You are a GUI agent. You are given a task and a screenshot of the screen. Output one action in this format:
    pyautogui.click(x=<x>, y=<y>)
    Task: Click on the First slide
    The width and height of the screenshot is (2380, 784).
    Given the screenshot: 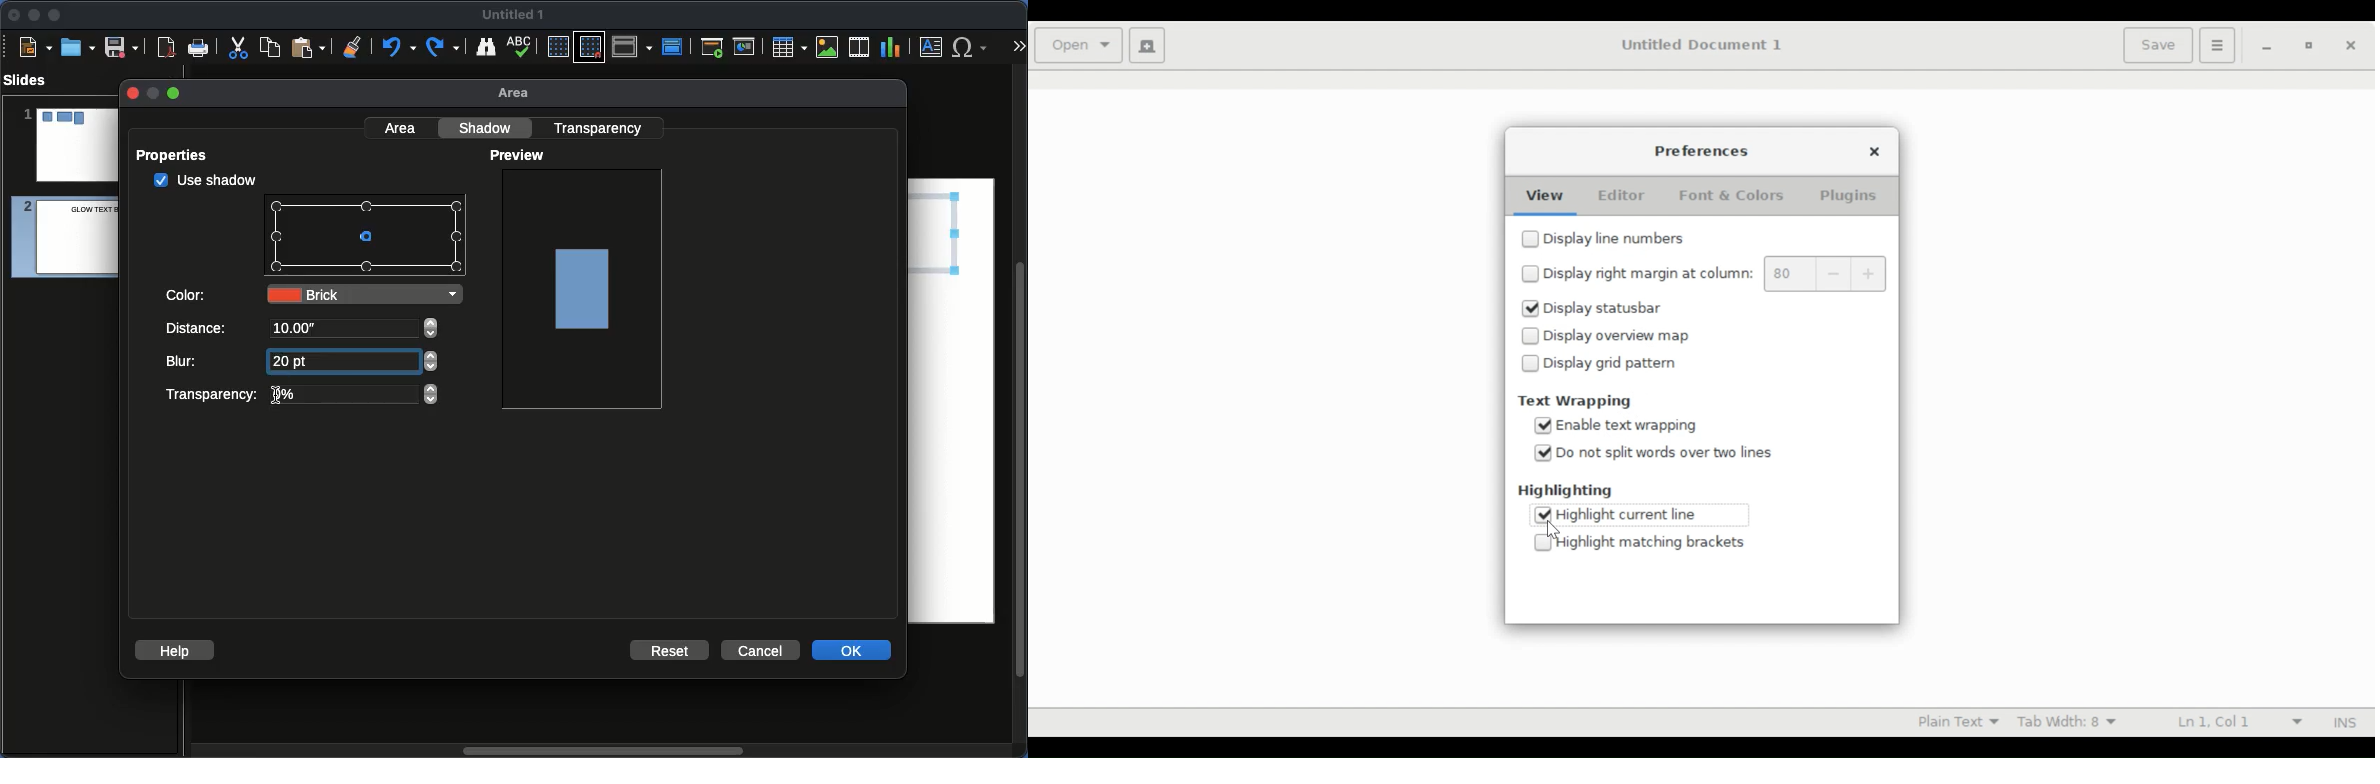 What is the action you would take?
    pyautogui.click(x=712, y=47)
    